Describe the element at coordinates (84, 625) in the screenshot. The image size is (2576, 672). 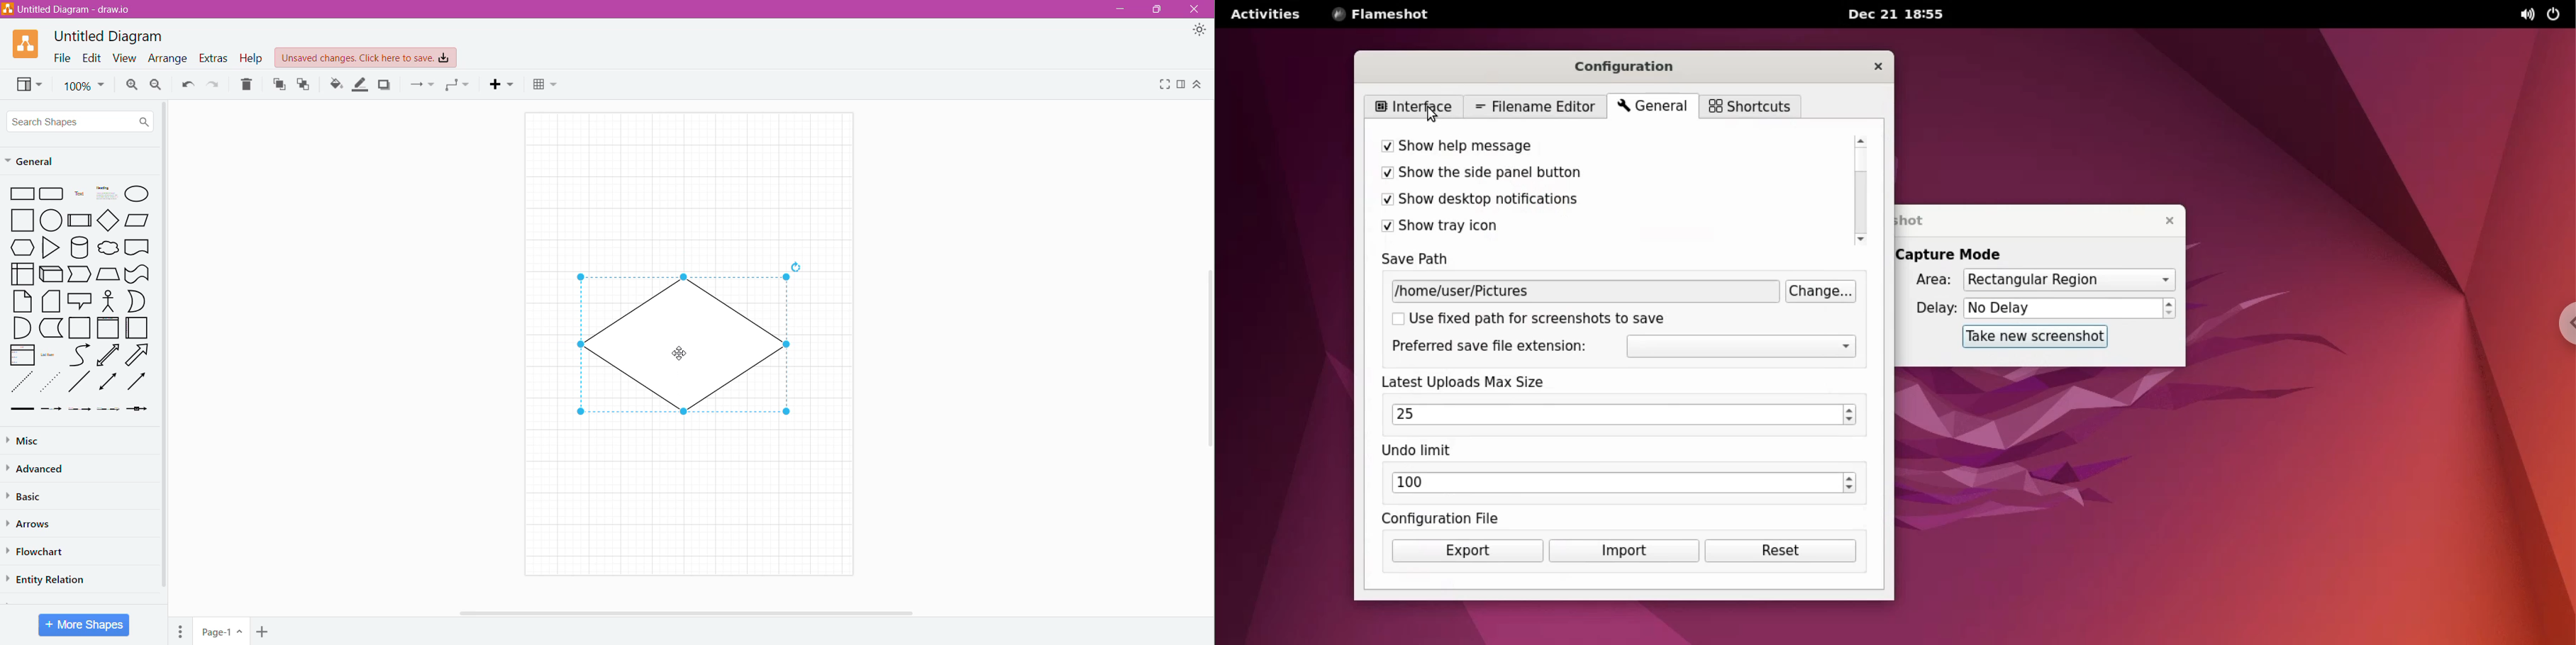
I see `More Shapes` at that location.